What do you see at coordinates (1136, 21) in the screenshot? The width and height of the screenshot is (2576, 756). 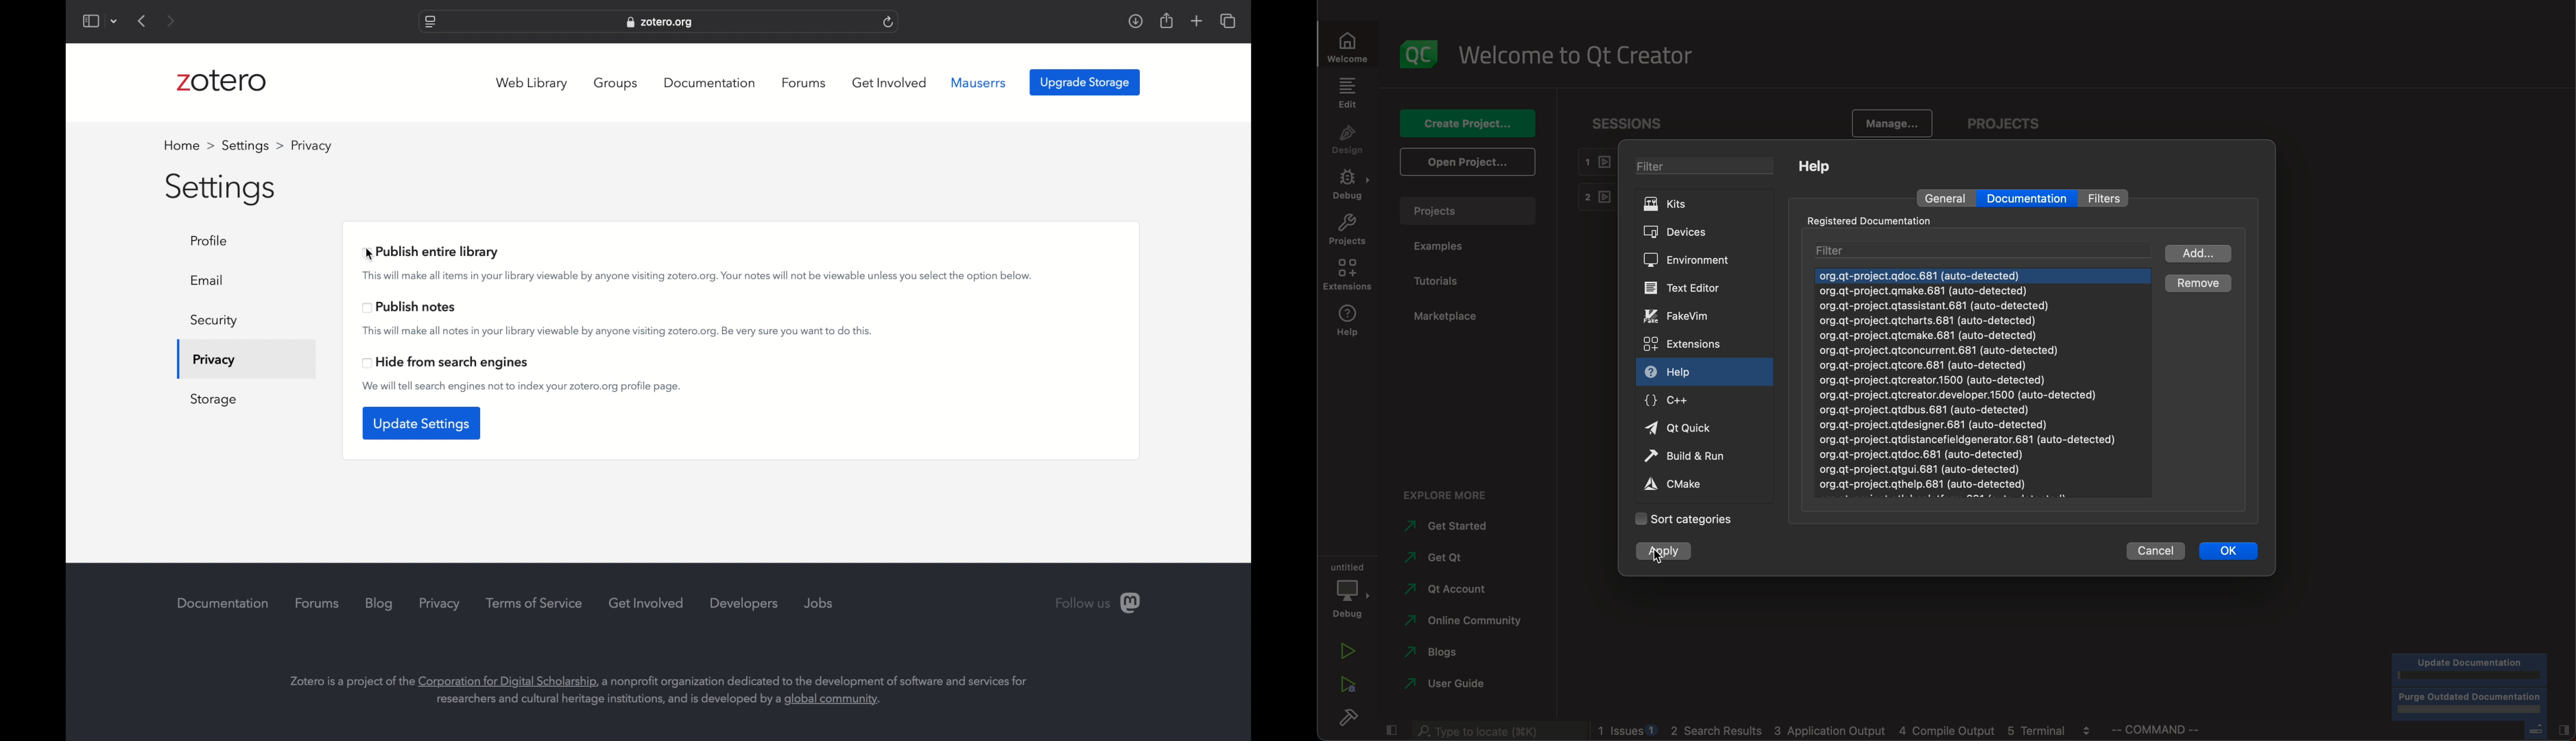 I see `download` at bounding box center [1136, 21].